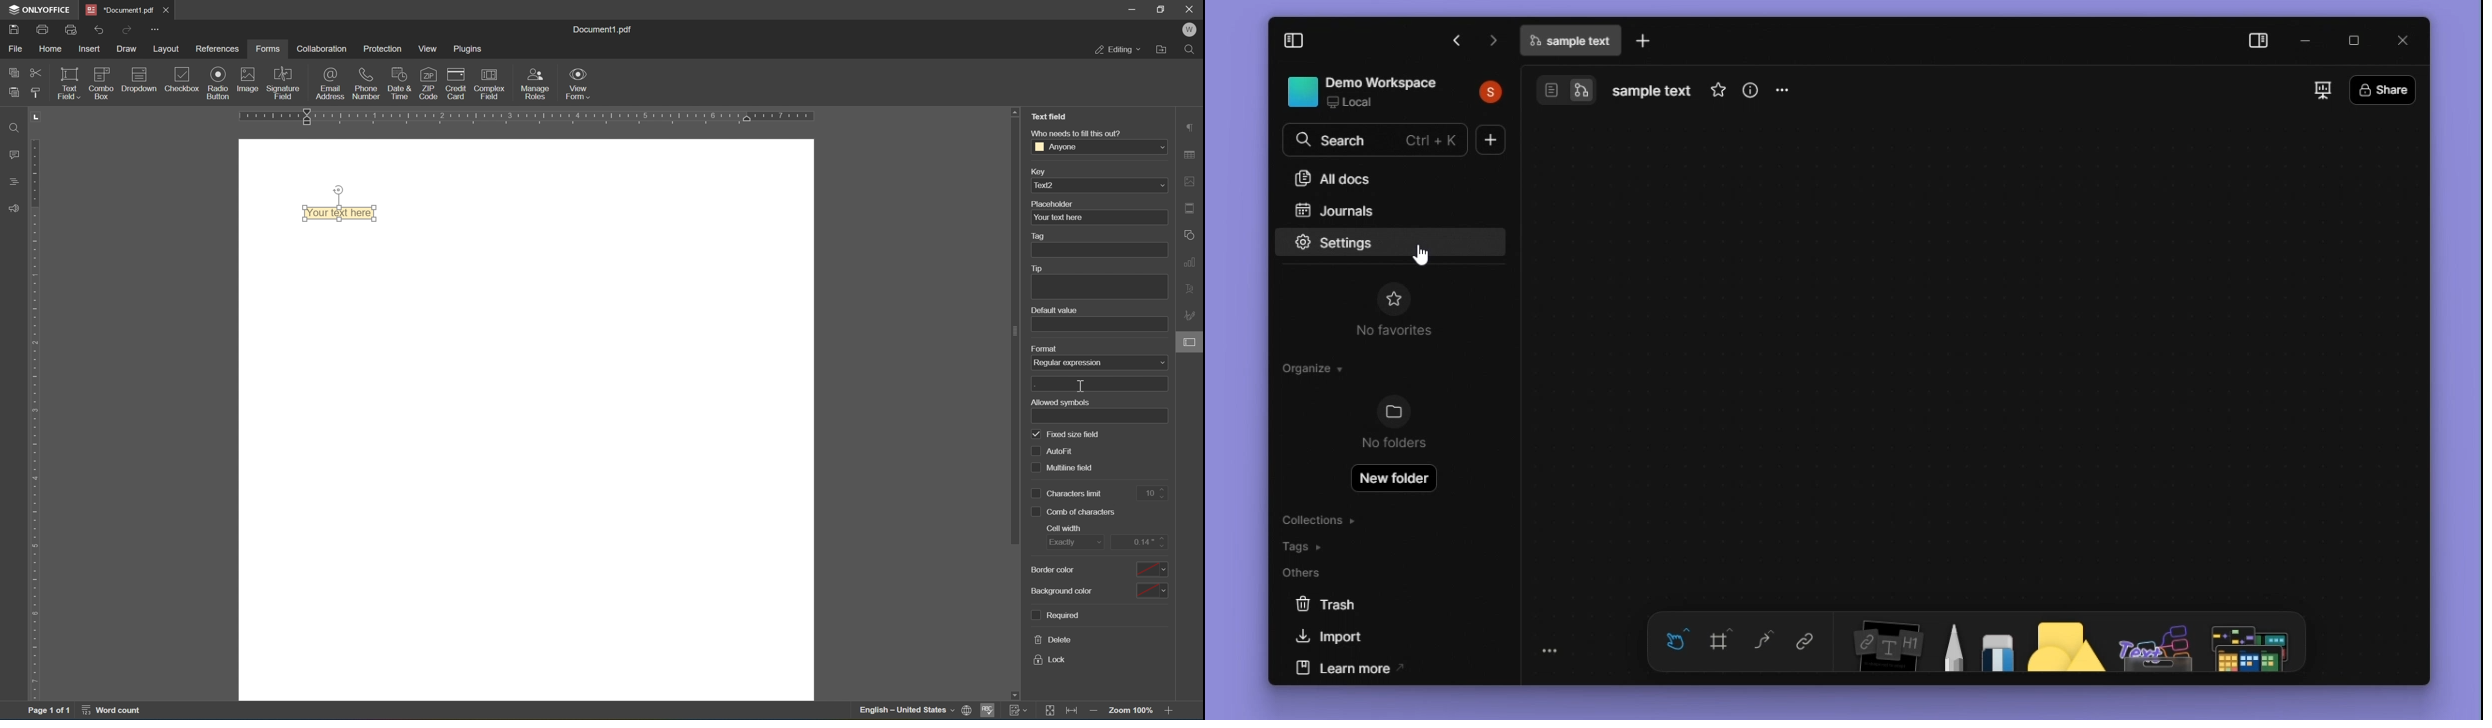 This screenshot has height=728, width=2492. What do you see at coordinates (283, 83) in the screenshot?
I see `signature field` at bounding box center [283, 83].